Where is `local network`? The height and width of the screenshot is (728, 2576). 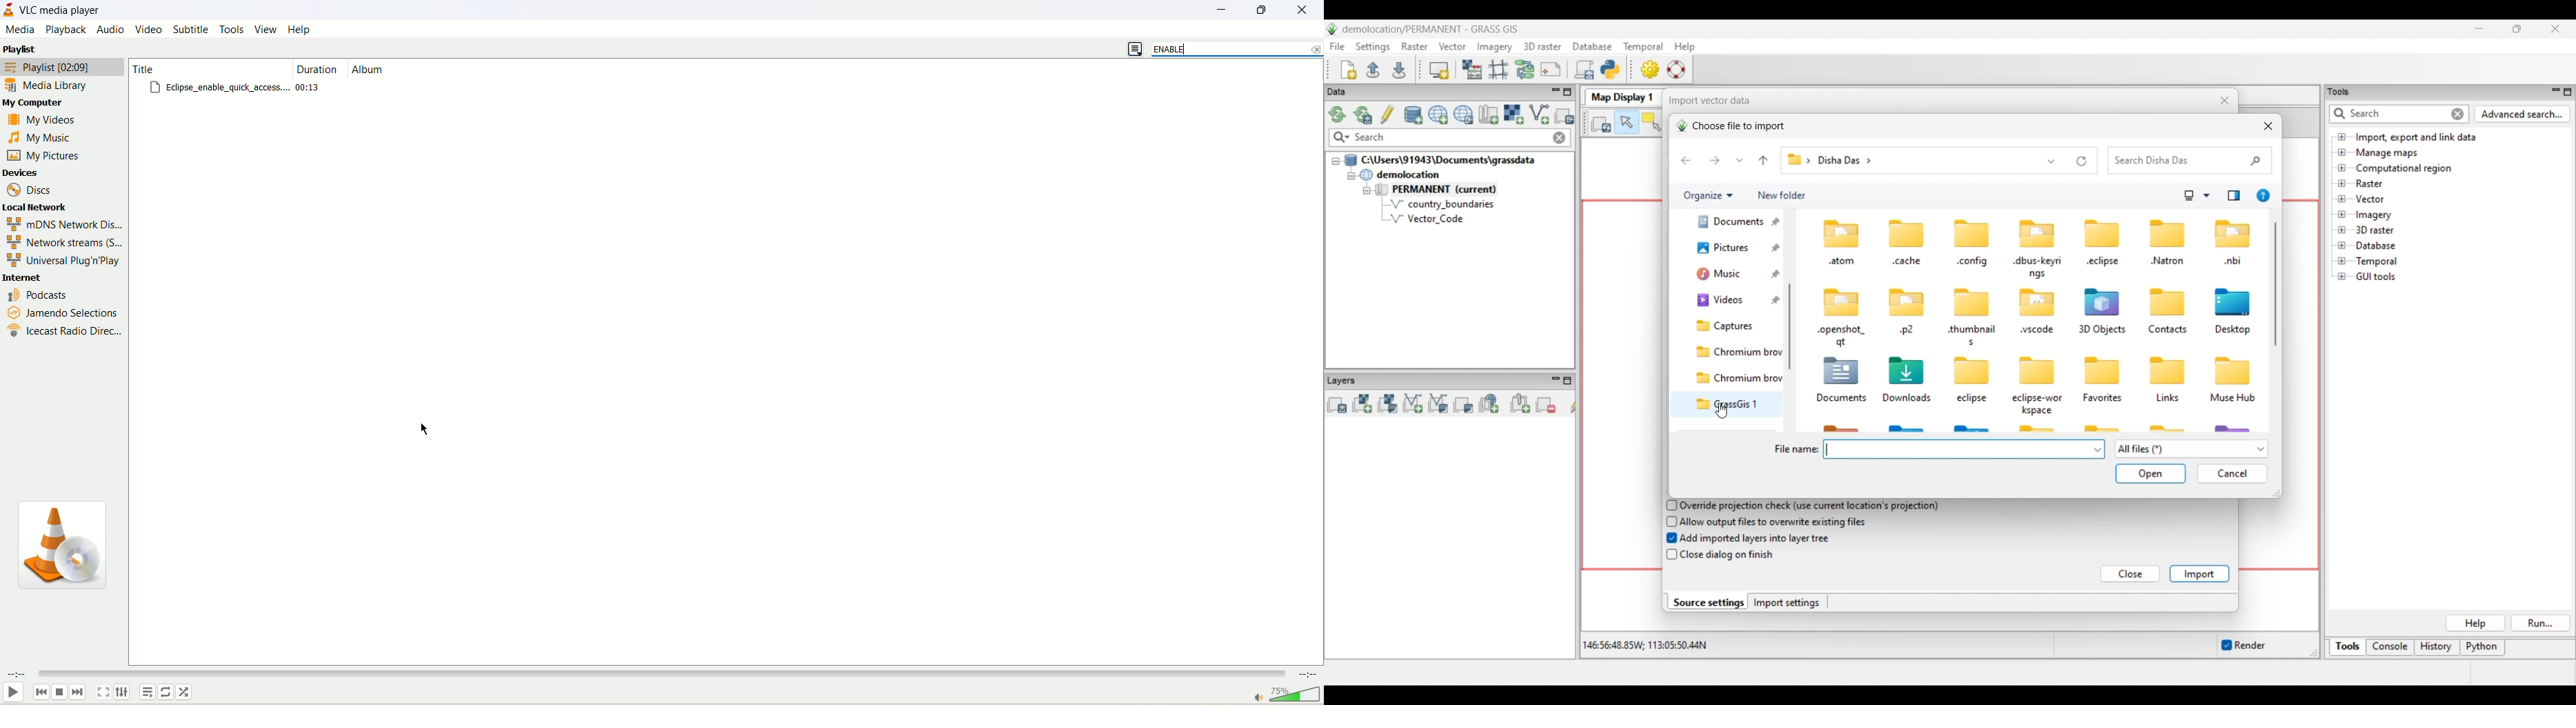
local network is located at coordinates (45, 206).